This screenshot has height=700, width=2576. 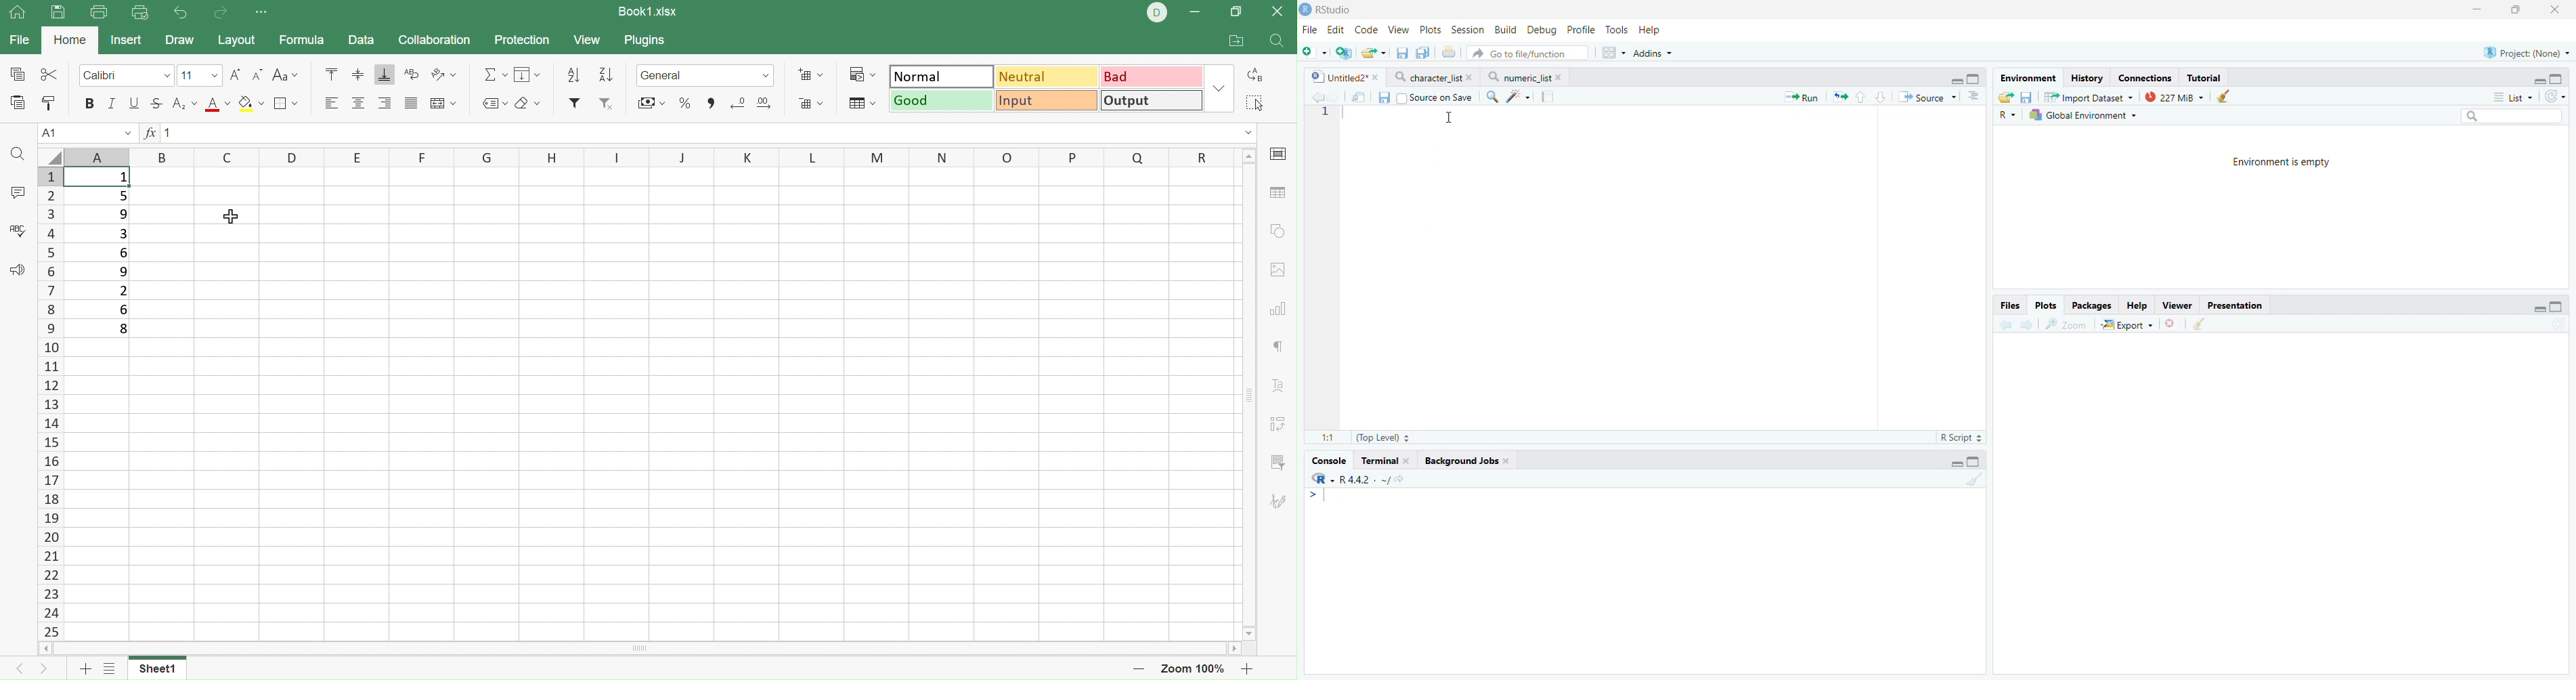 I want to click on Open in new window, so click(x=1358, y=97).